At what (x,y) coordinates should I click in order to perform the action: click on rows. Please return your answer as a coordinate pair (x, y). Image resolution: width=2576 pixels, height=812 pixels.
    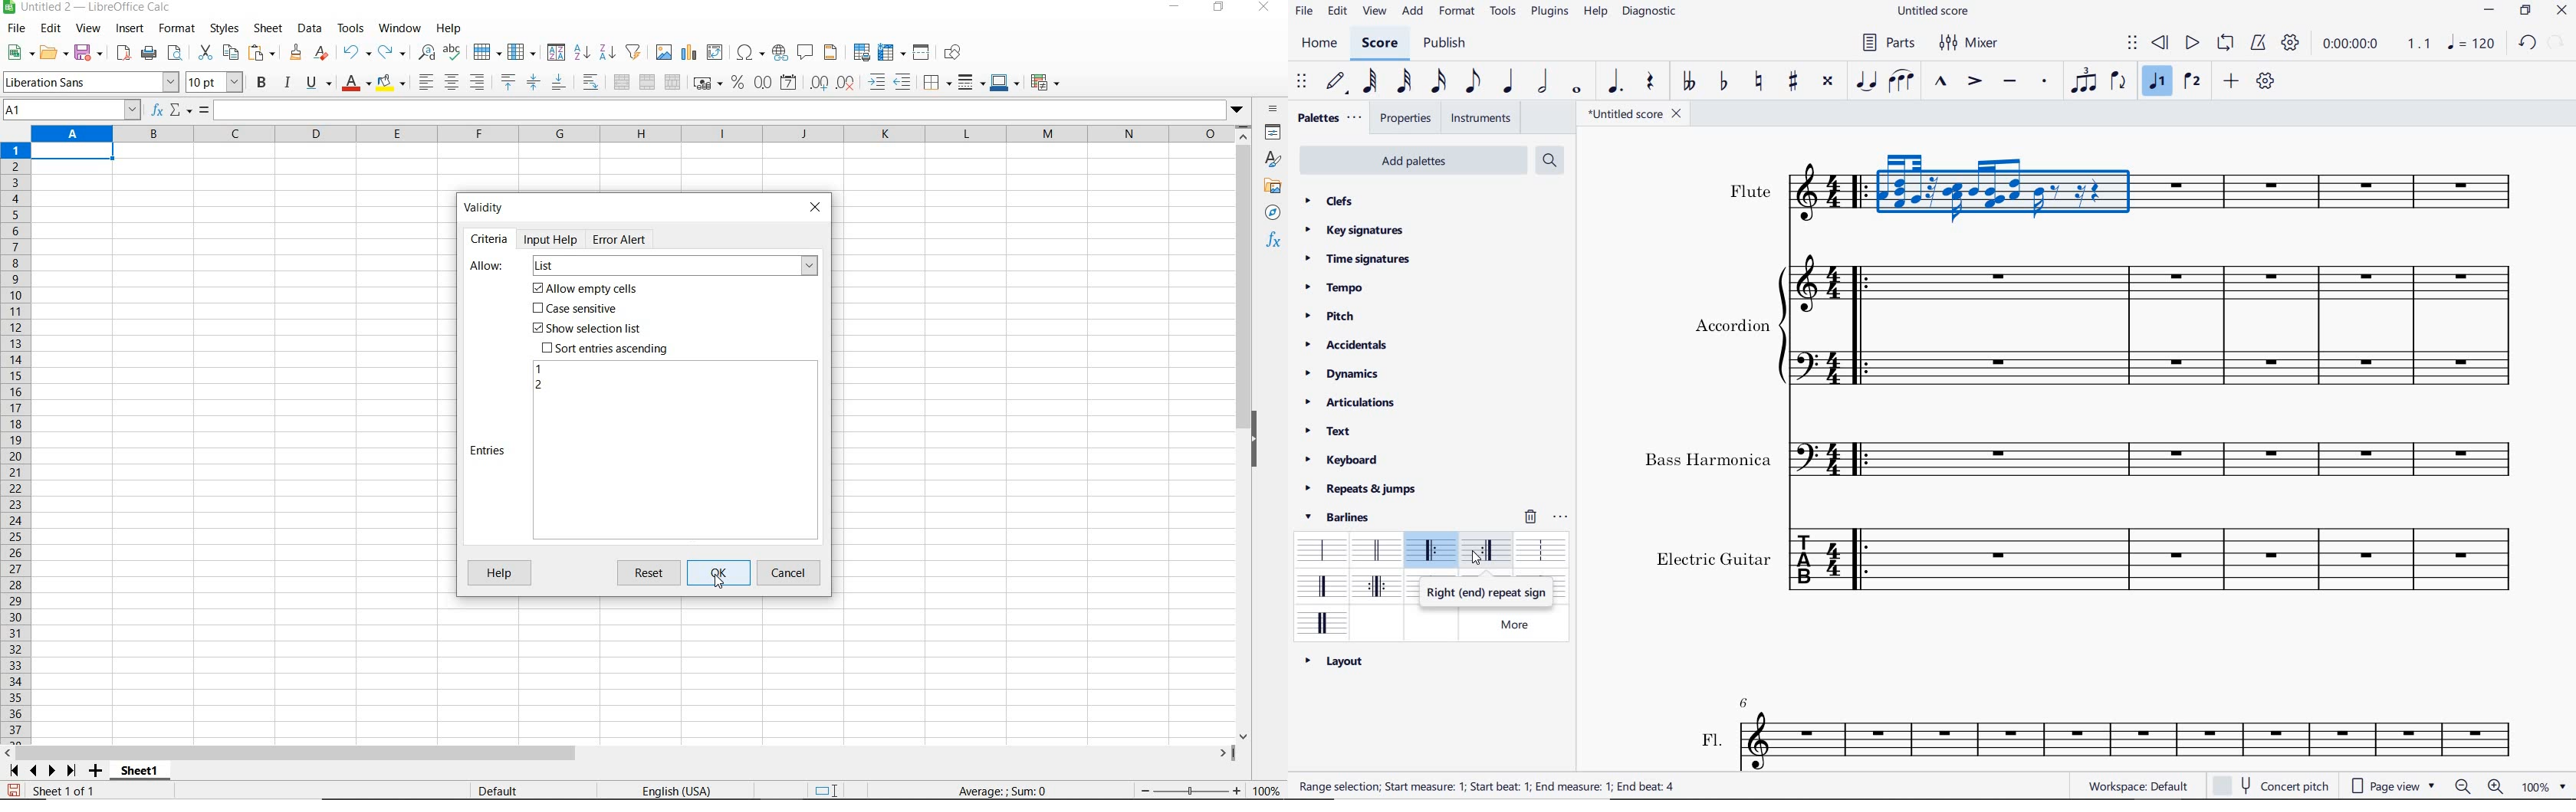
    Looking at the image, I should click on (16, 444).